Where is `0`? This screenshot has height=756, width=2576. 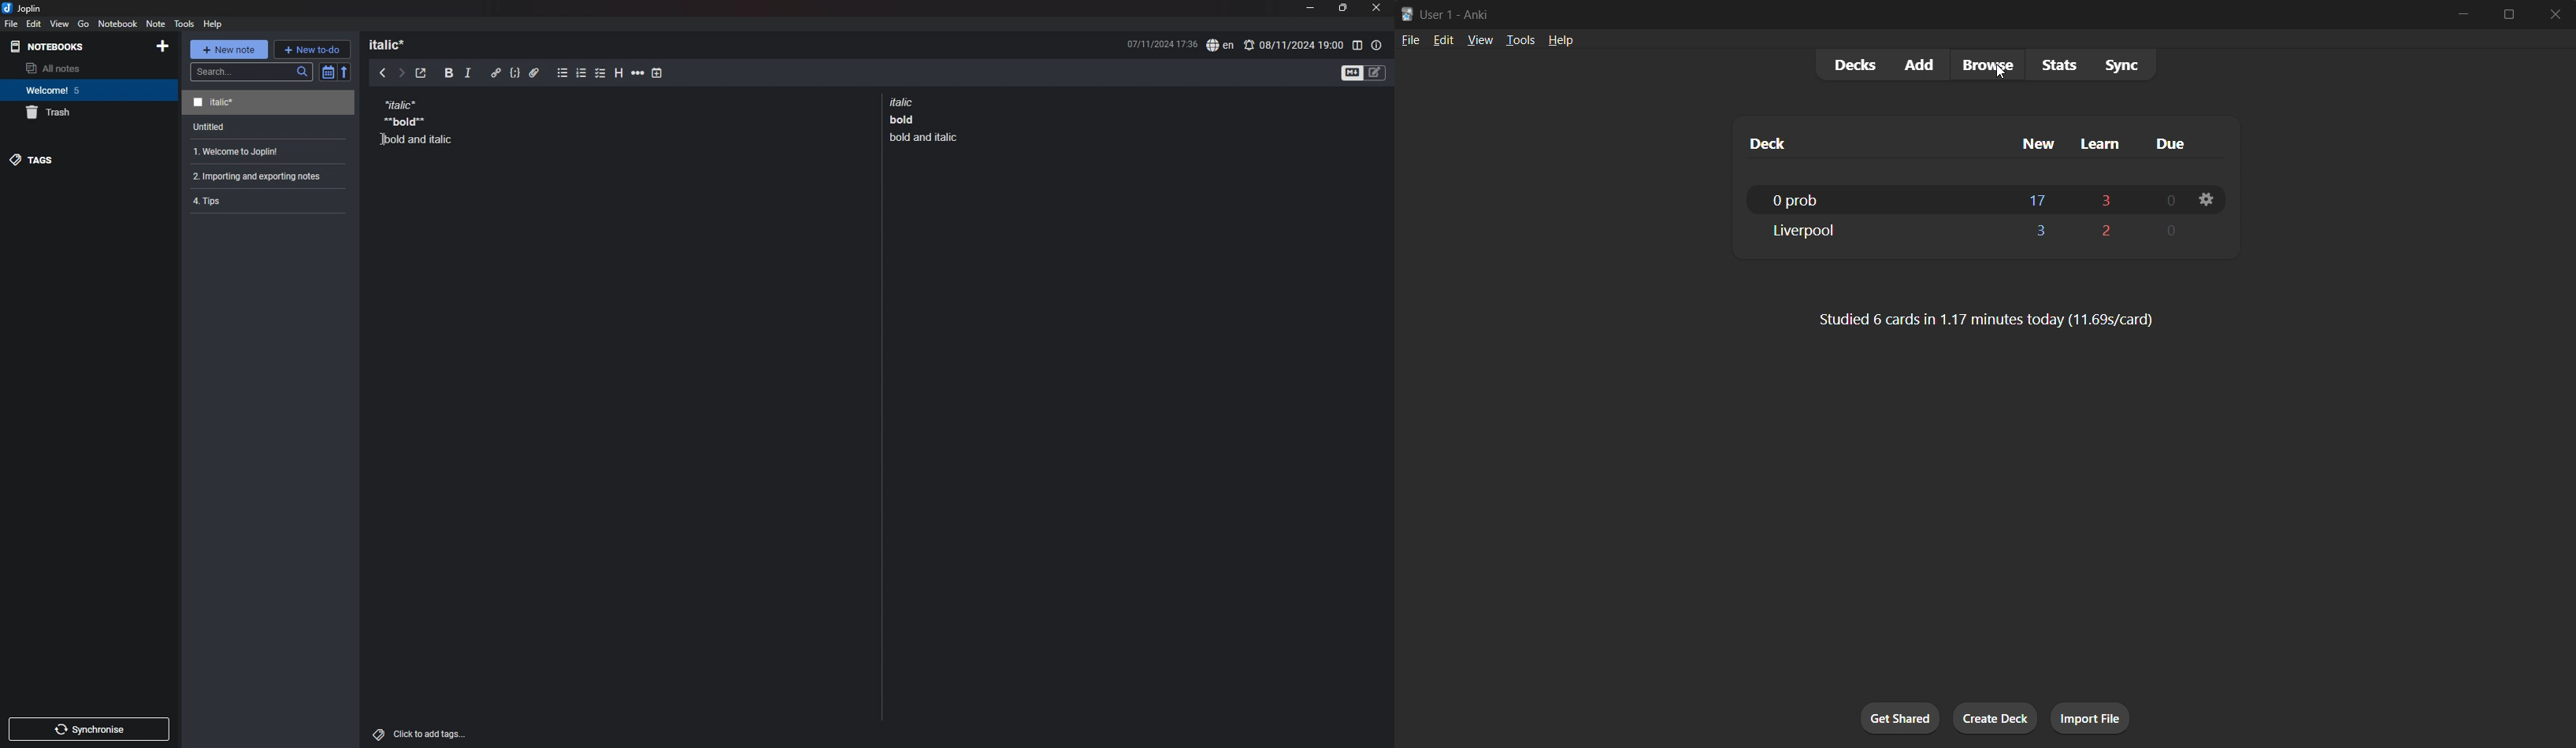 0 is located at coordinates (2167, 234).